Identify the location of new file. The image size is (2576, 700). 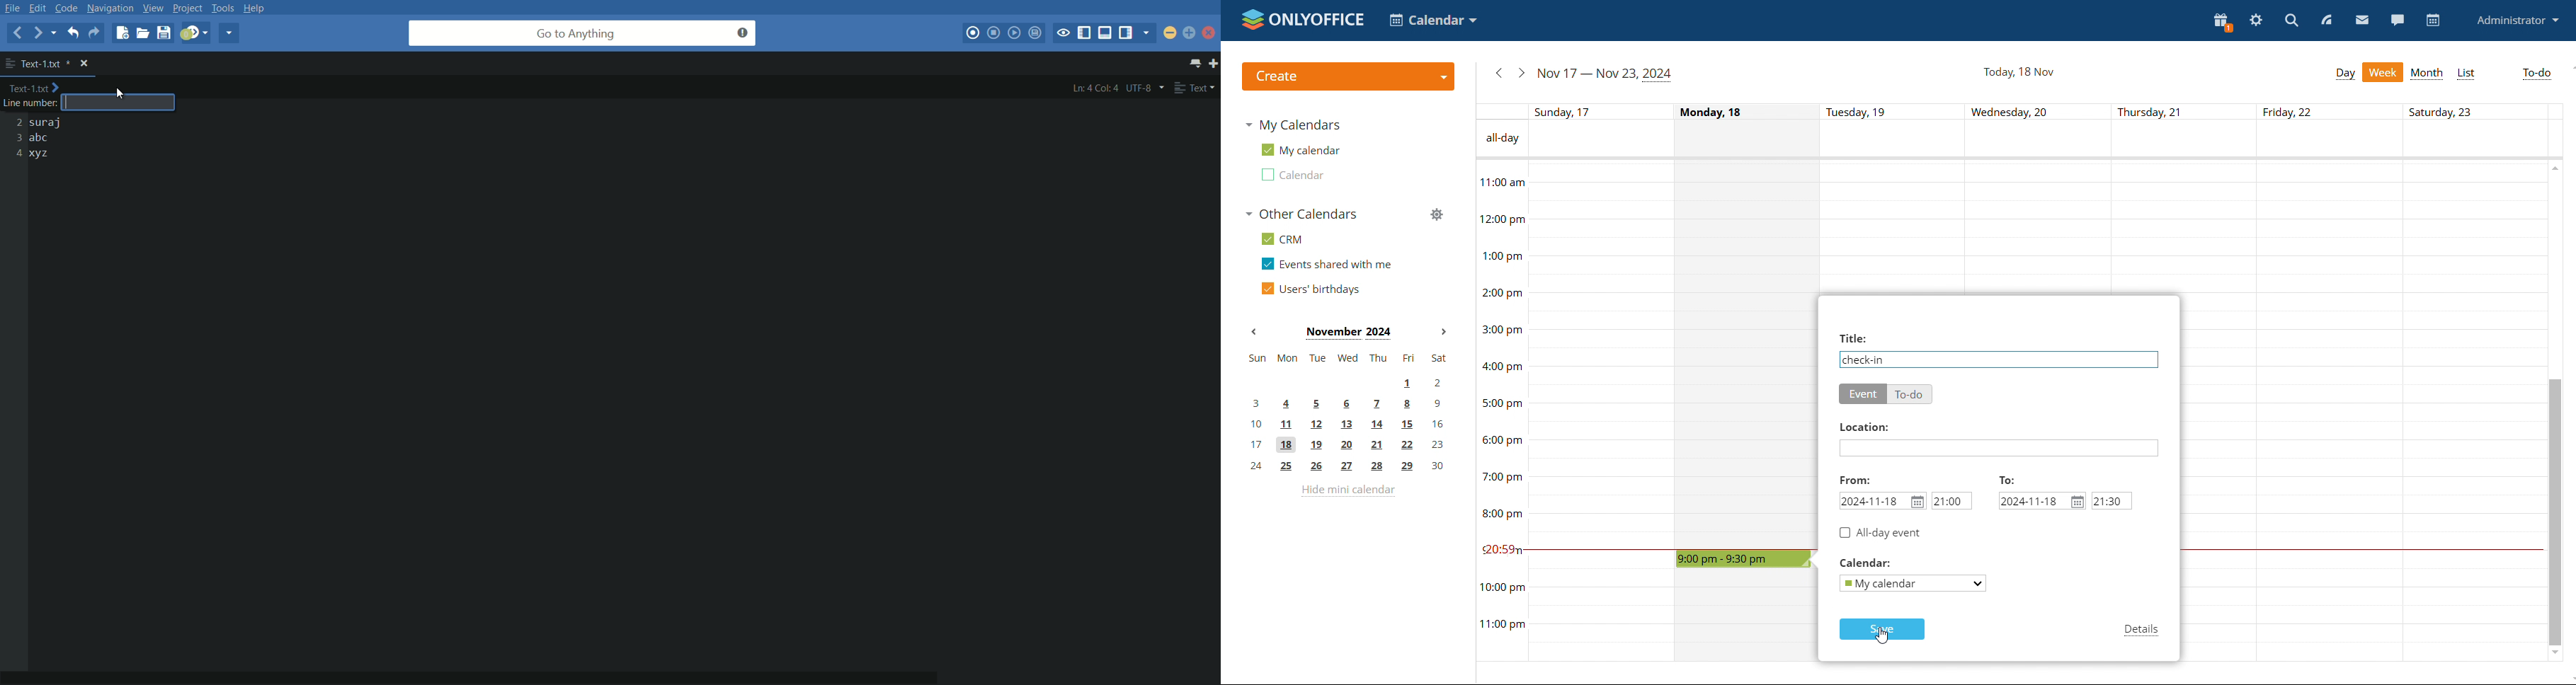
(121, 33).